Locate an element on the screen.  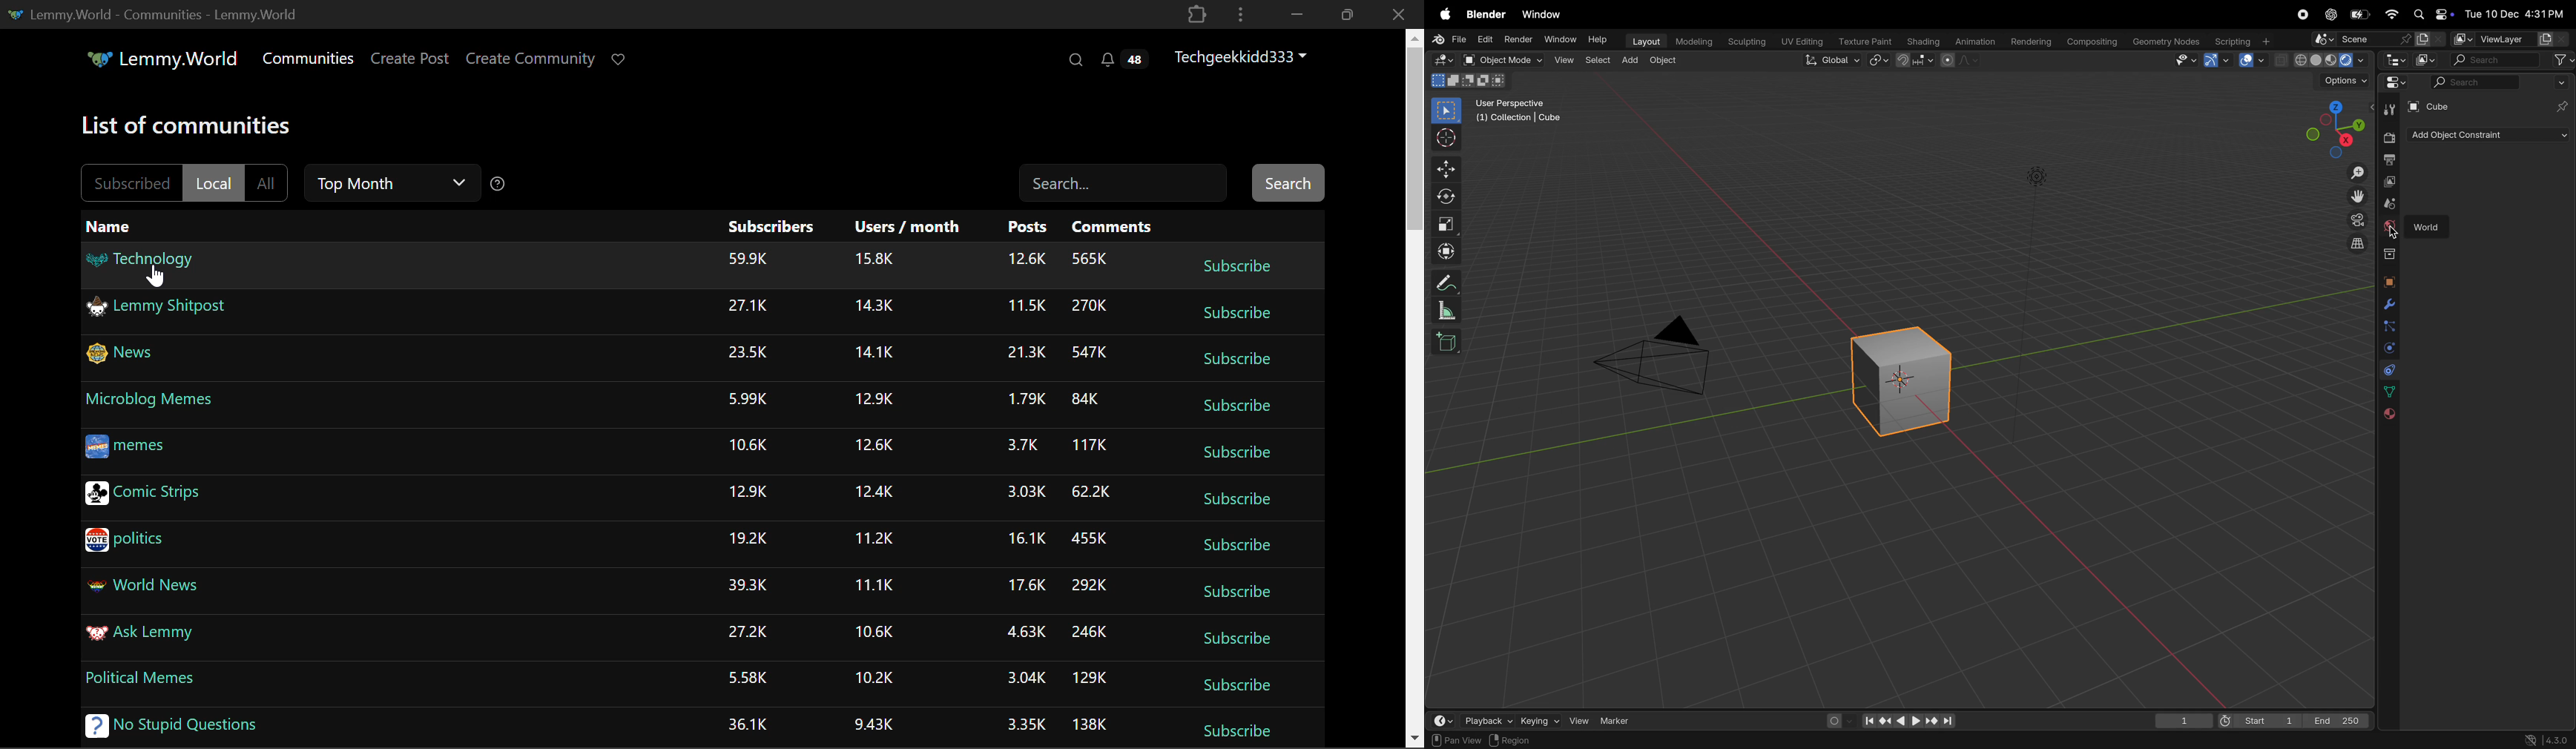
shape is located at coordinates (1447, 224).